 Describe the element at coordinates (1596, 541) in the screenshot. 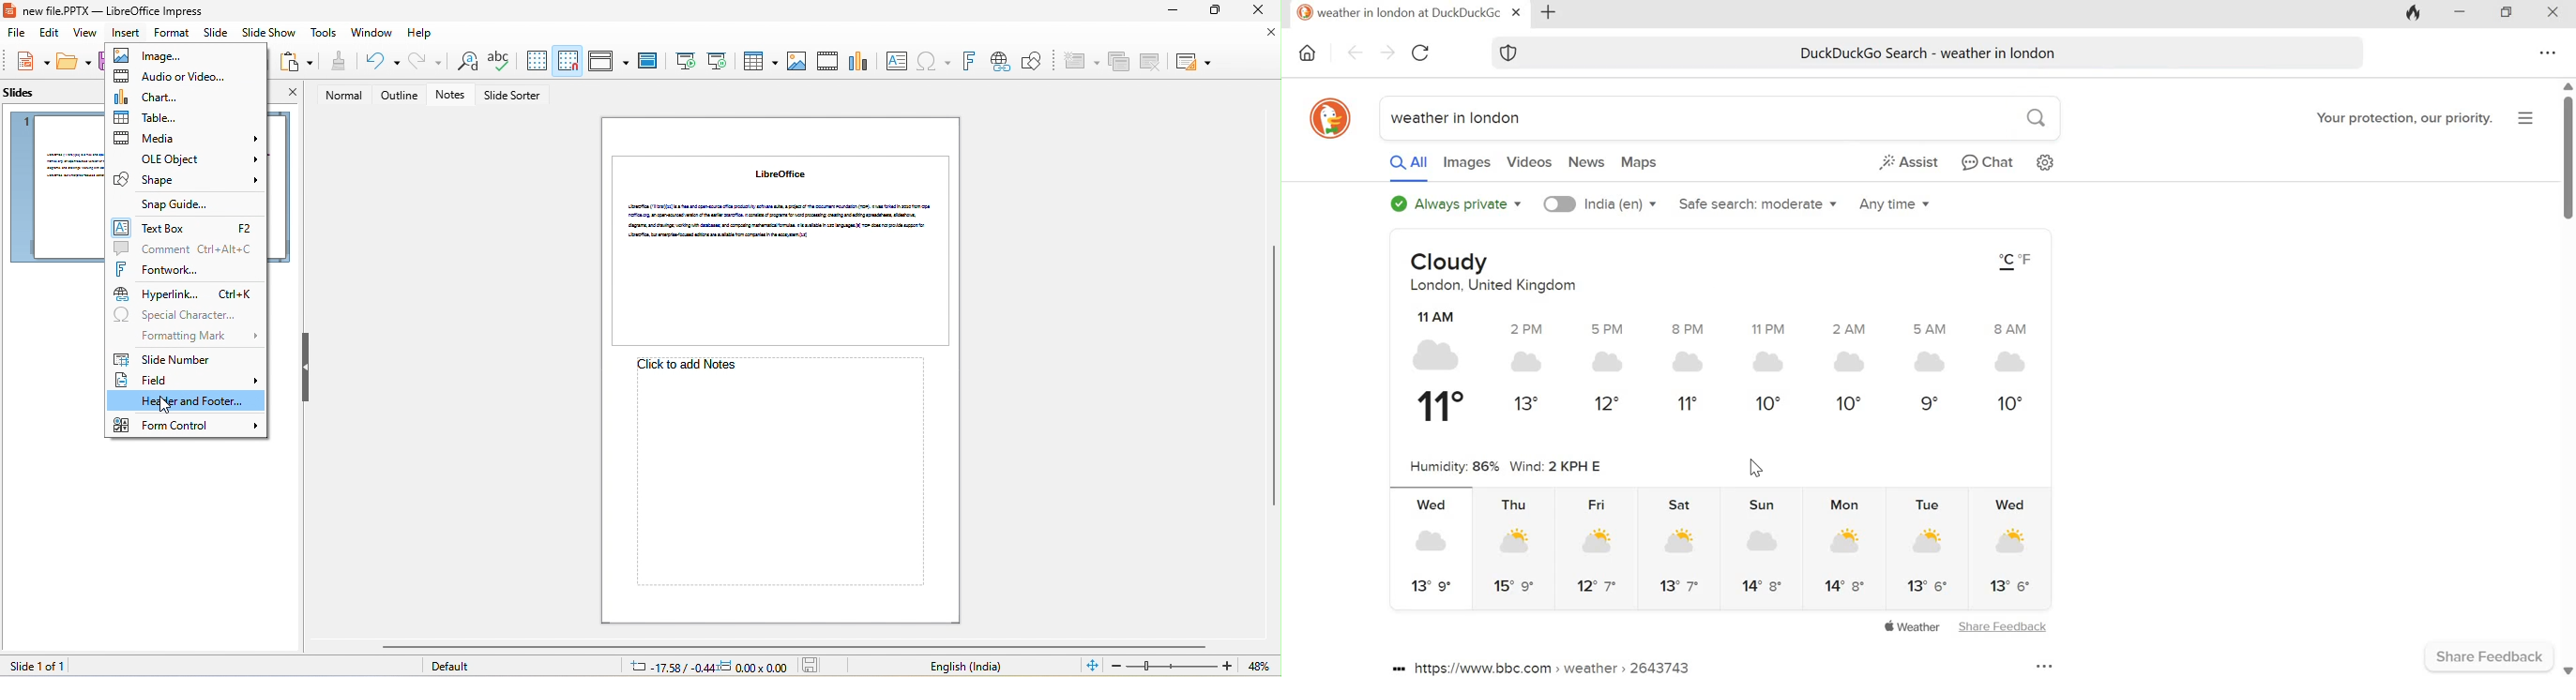

I see `Indicates partly sunny` at that location.